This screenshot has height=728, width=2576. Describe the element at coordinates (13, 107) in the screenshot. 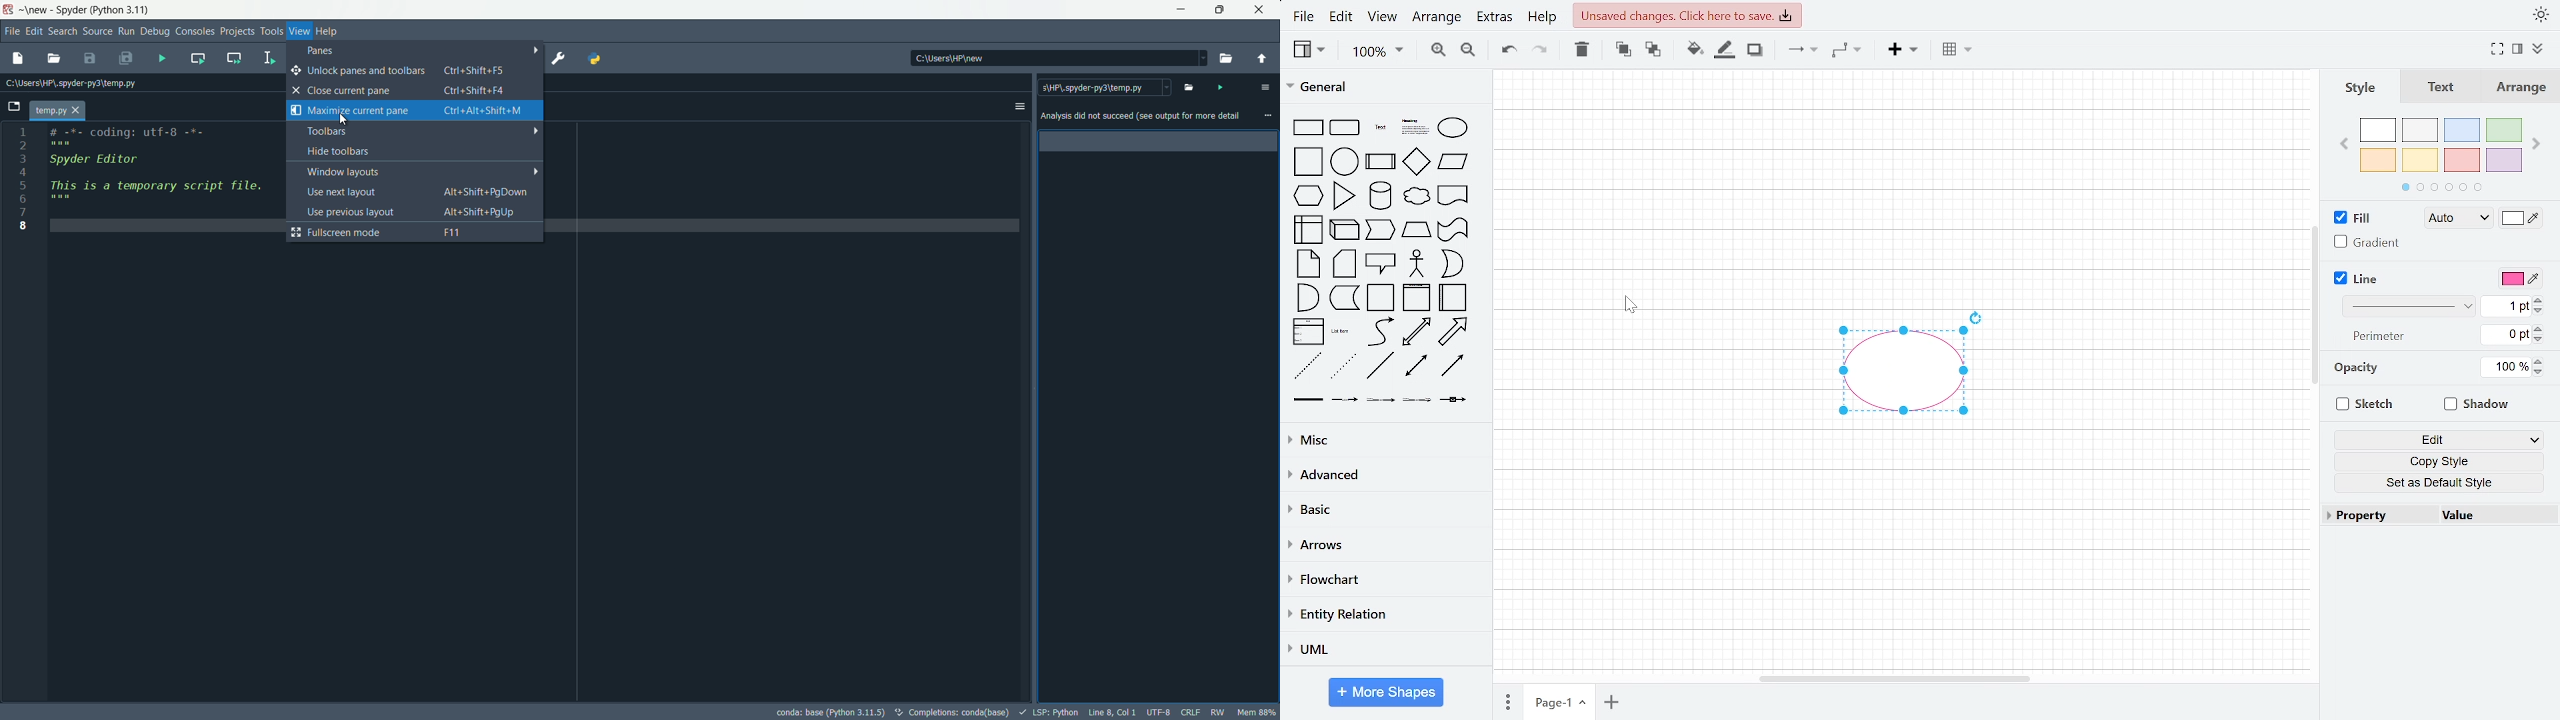

I see `browse tabs` at that location.